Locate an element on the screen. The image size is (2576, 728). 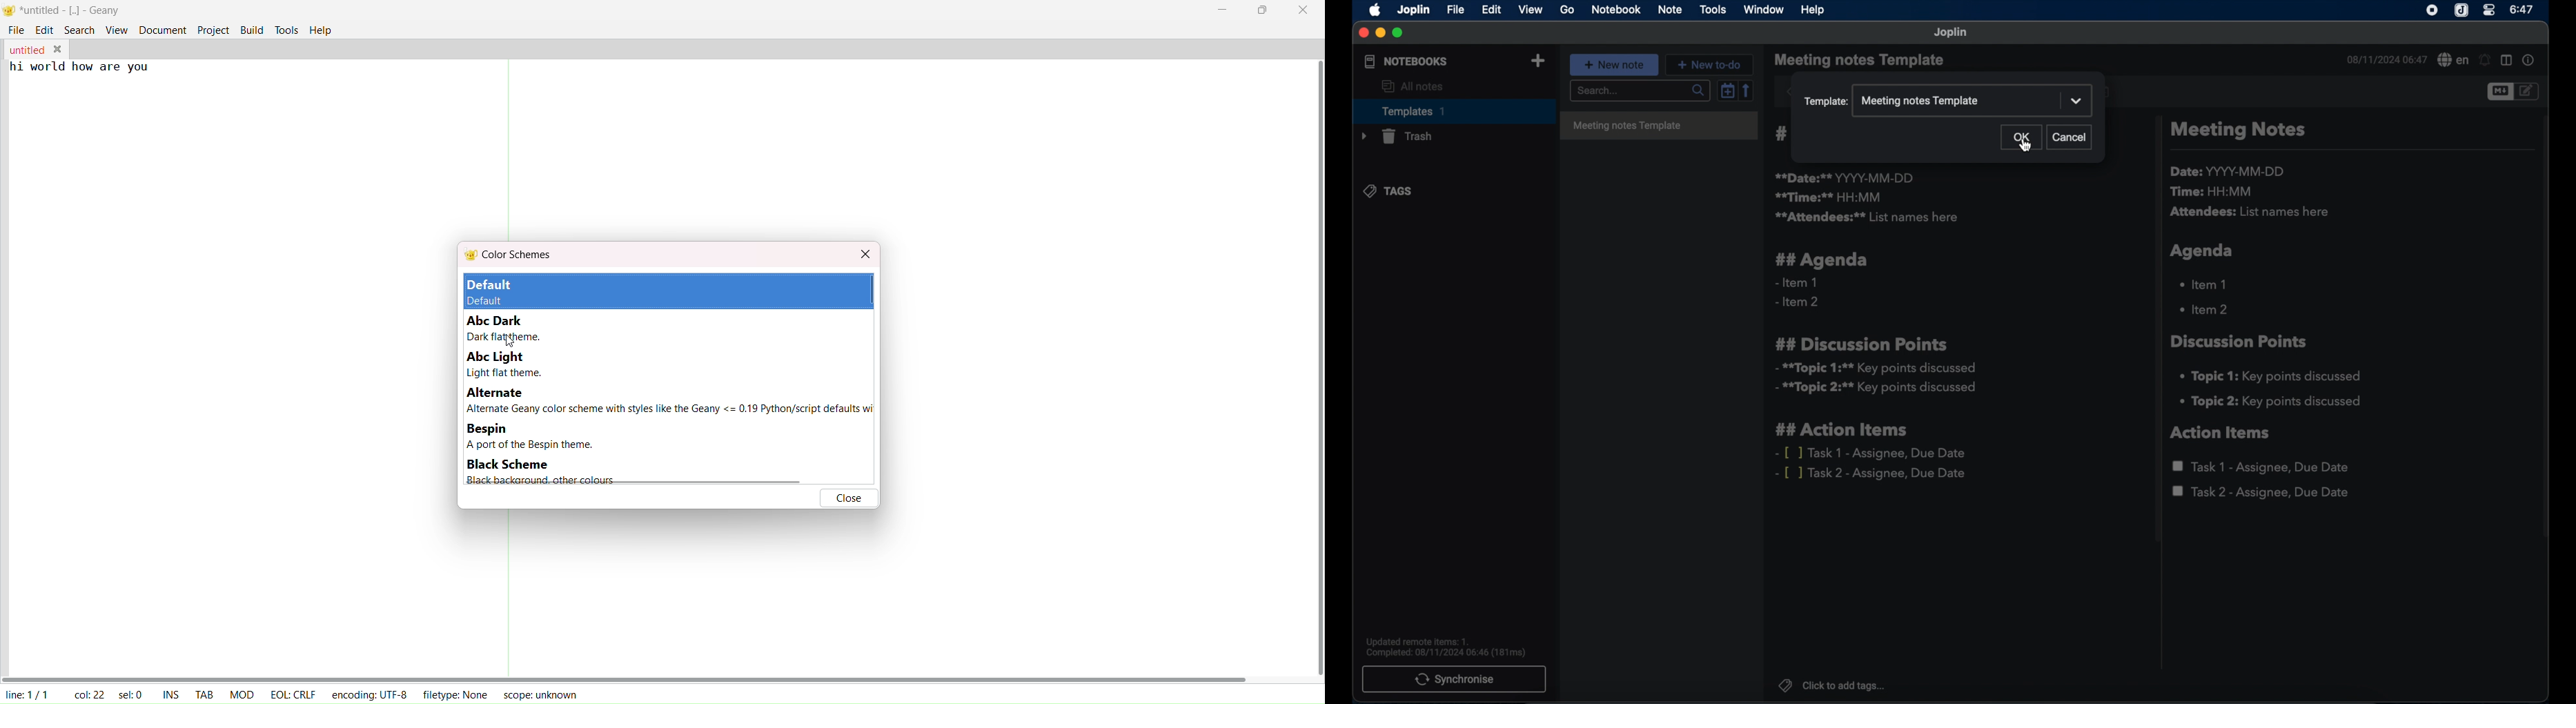
**attendees:** list names here is located at coordinates (1866, 218).